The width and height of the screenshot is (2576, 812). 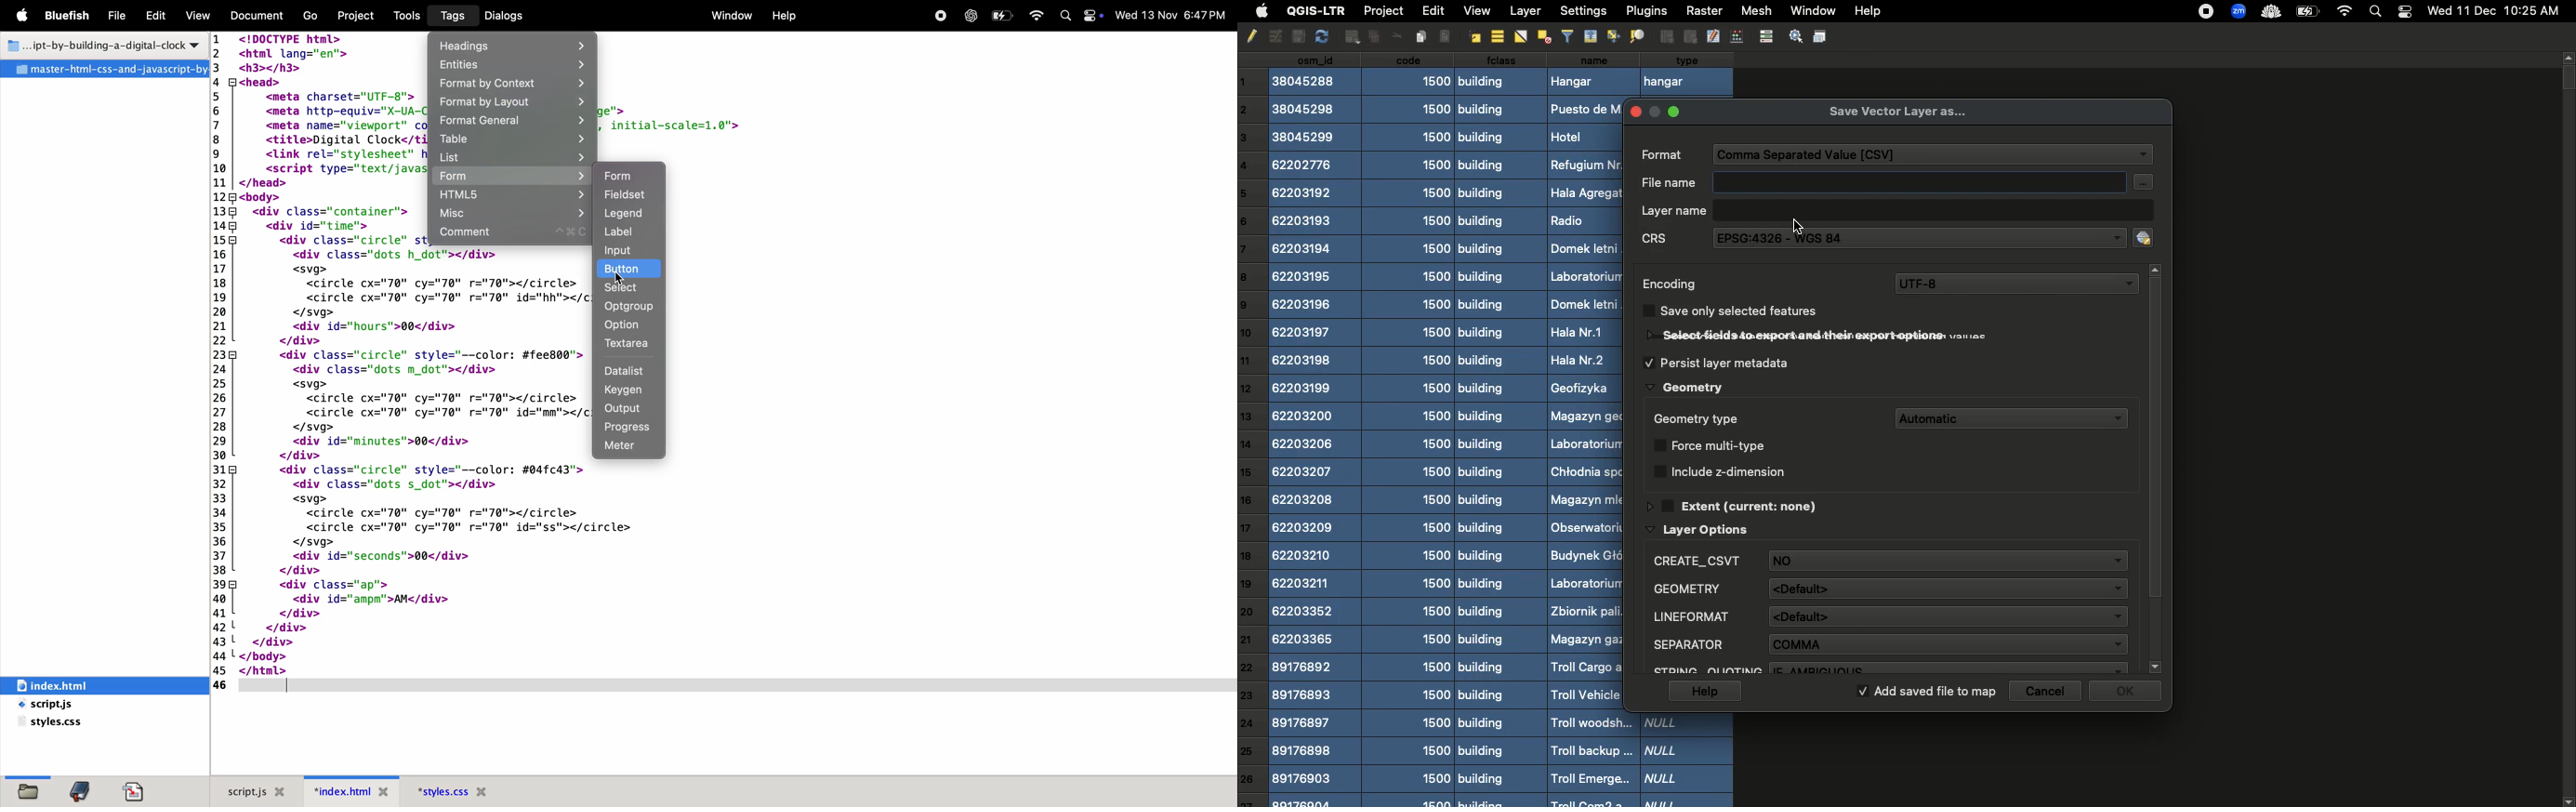 I want to click on Window, so click(x=1810, y=9).